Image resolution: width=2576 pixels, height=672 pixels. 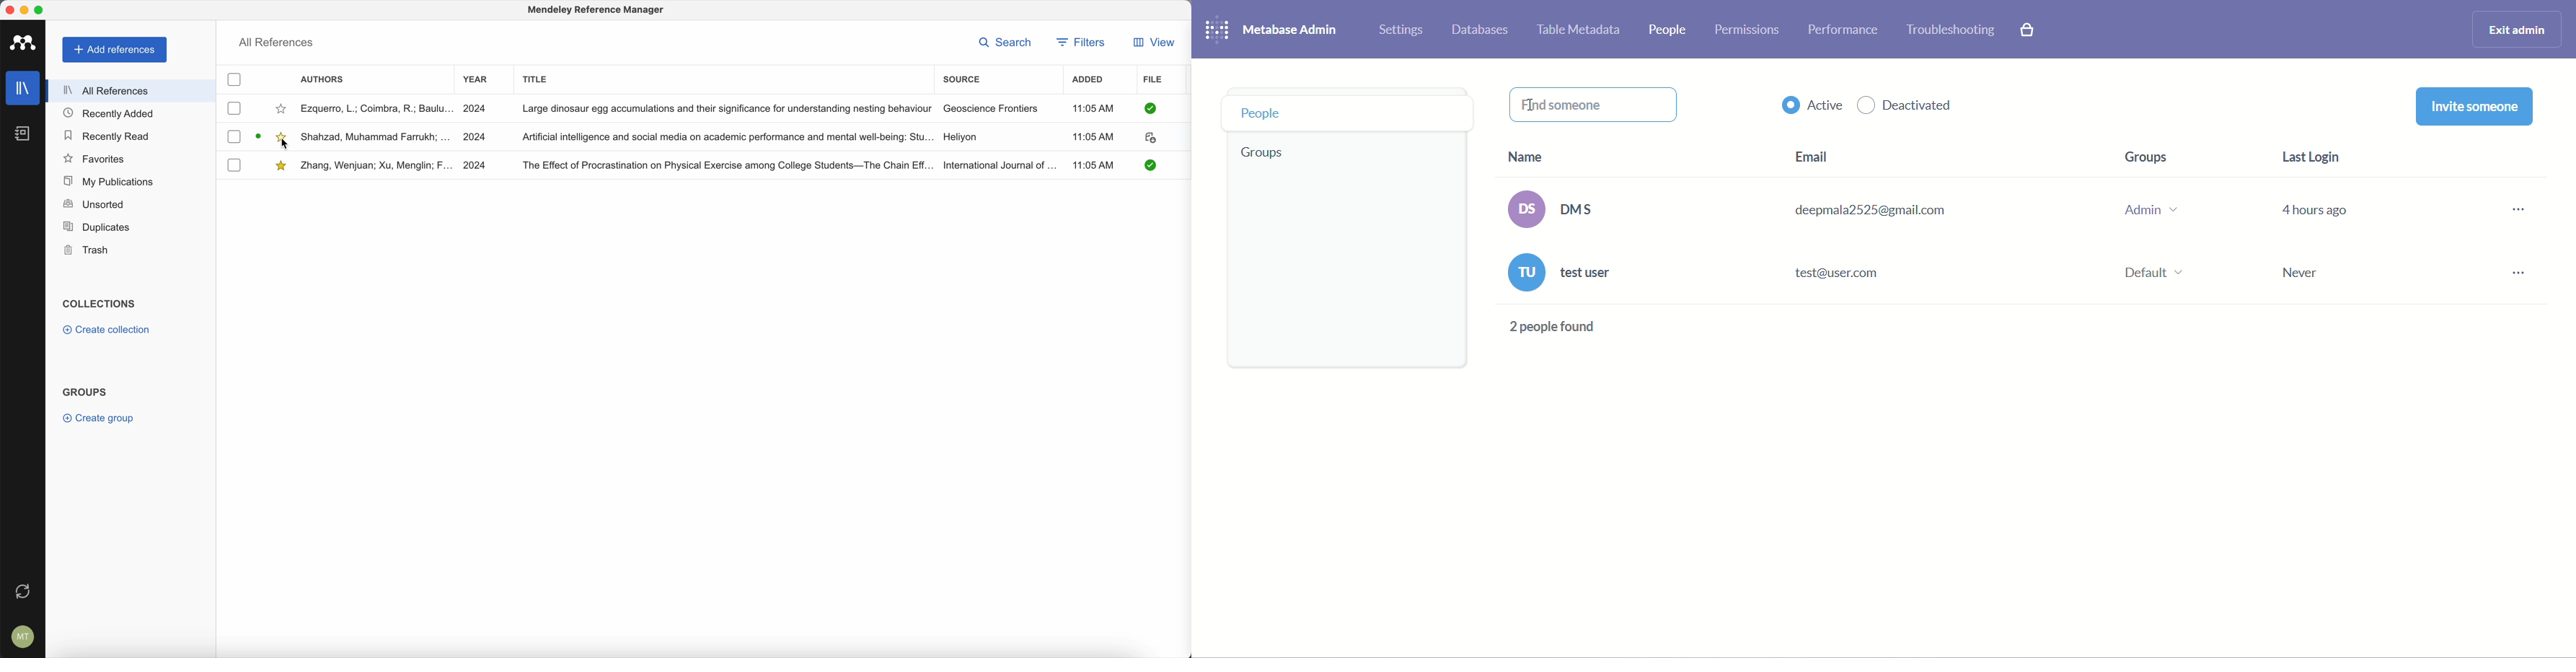 I want to click on Zhang, Wenjuan; Xu, Menglin; F..., so click(x=378, y=166).